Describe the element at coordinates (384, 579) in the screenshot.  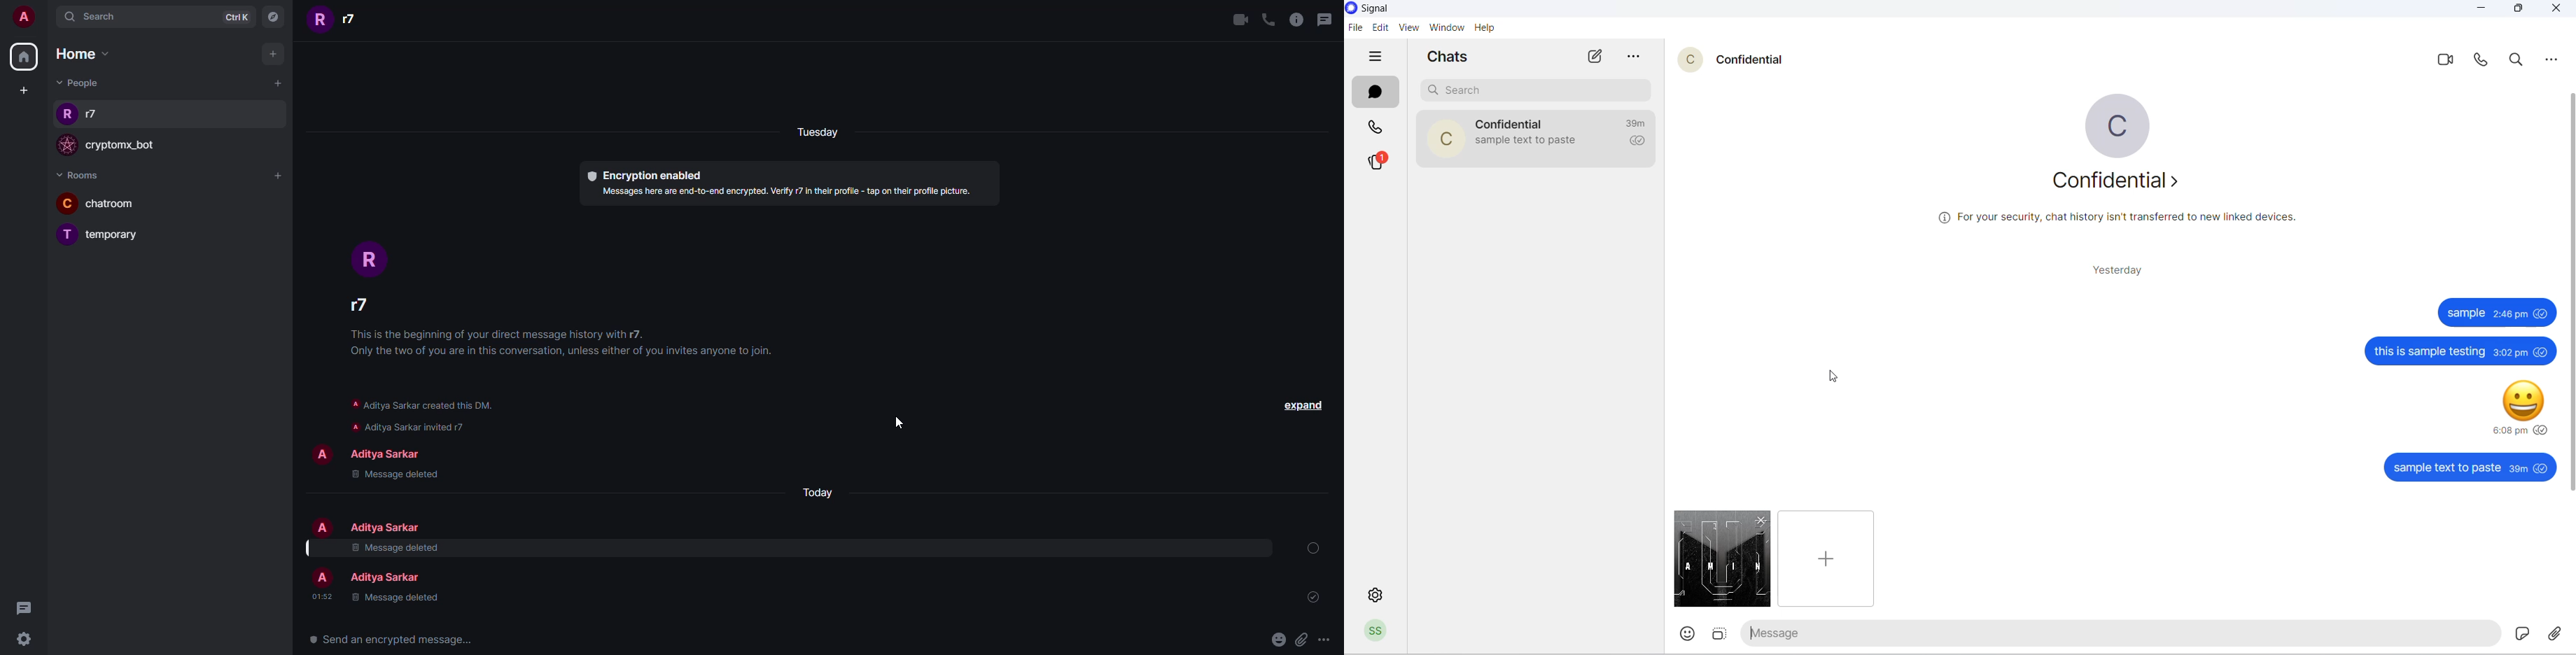
I see `people` at that location.